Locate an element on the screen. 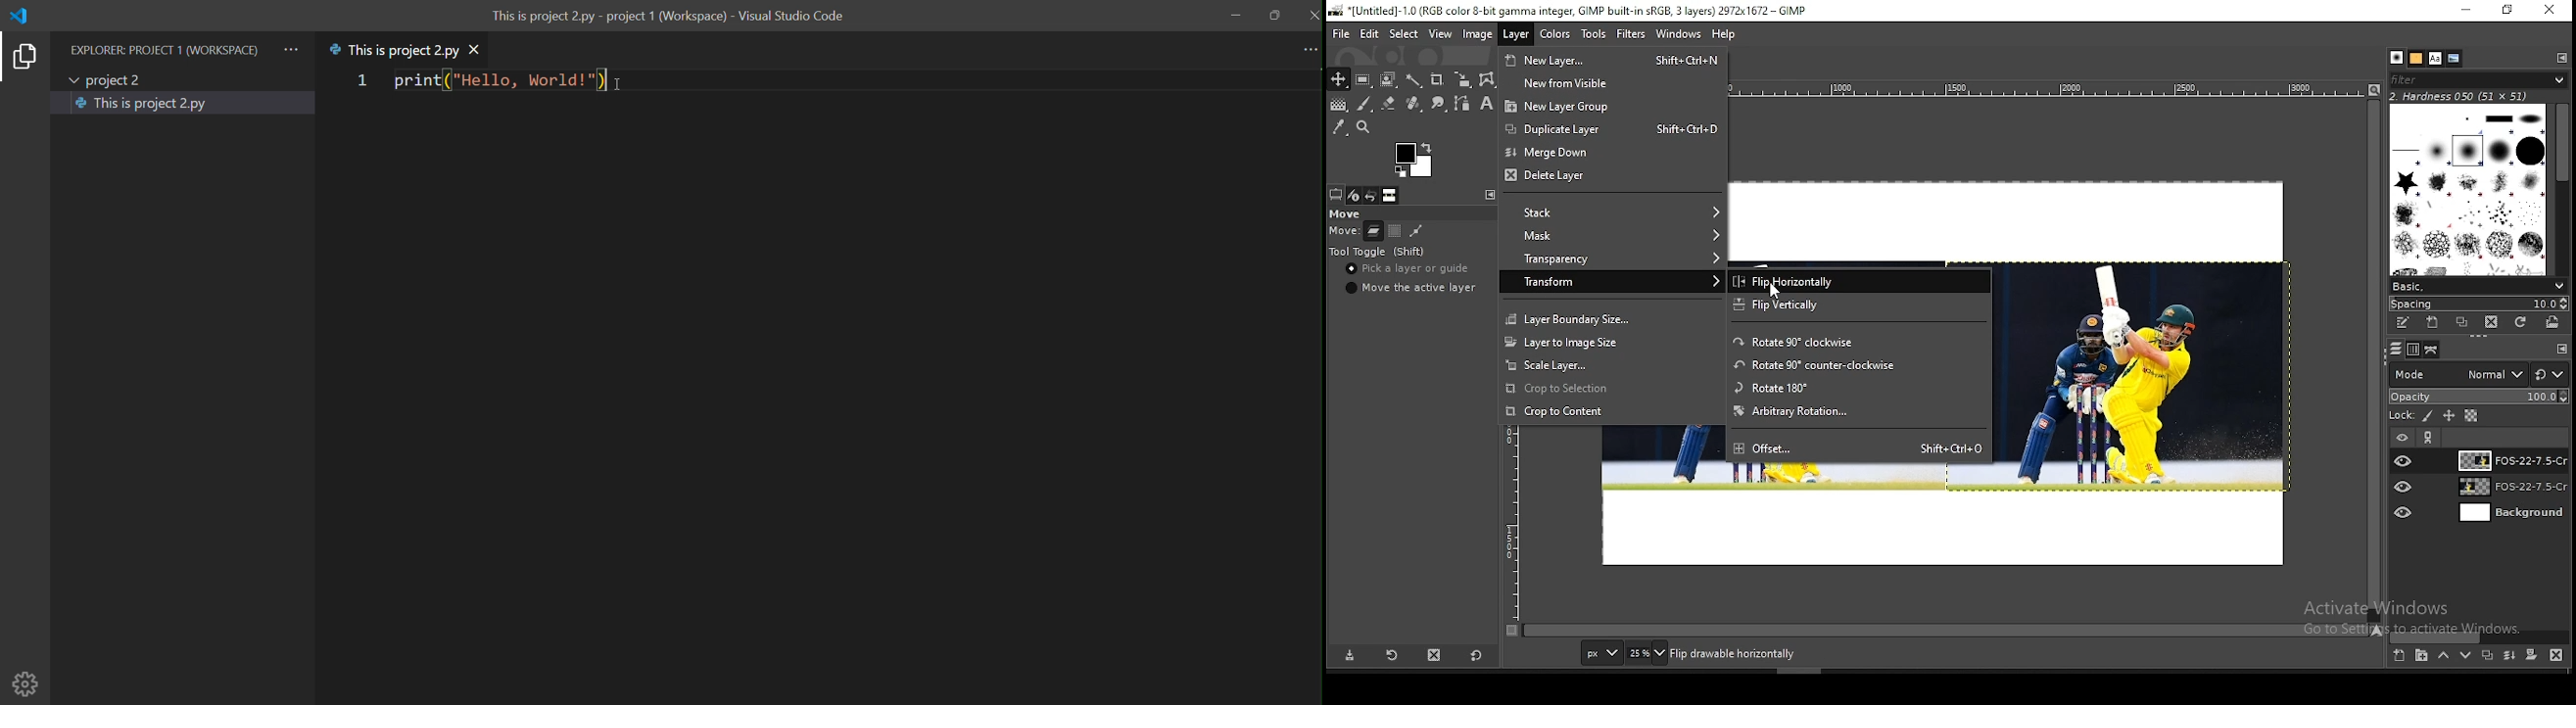 This screenshot has width=2576, height=728. heal tool is located at coordinates (1411, 105).